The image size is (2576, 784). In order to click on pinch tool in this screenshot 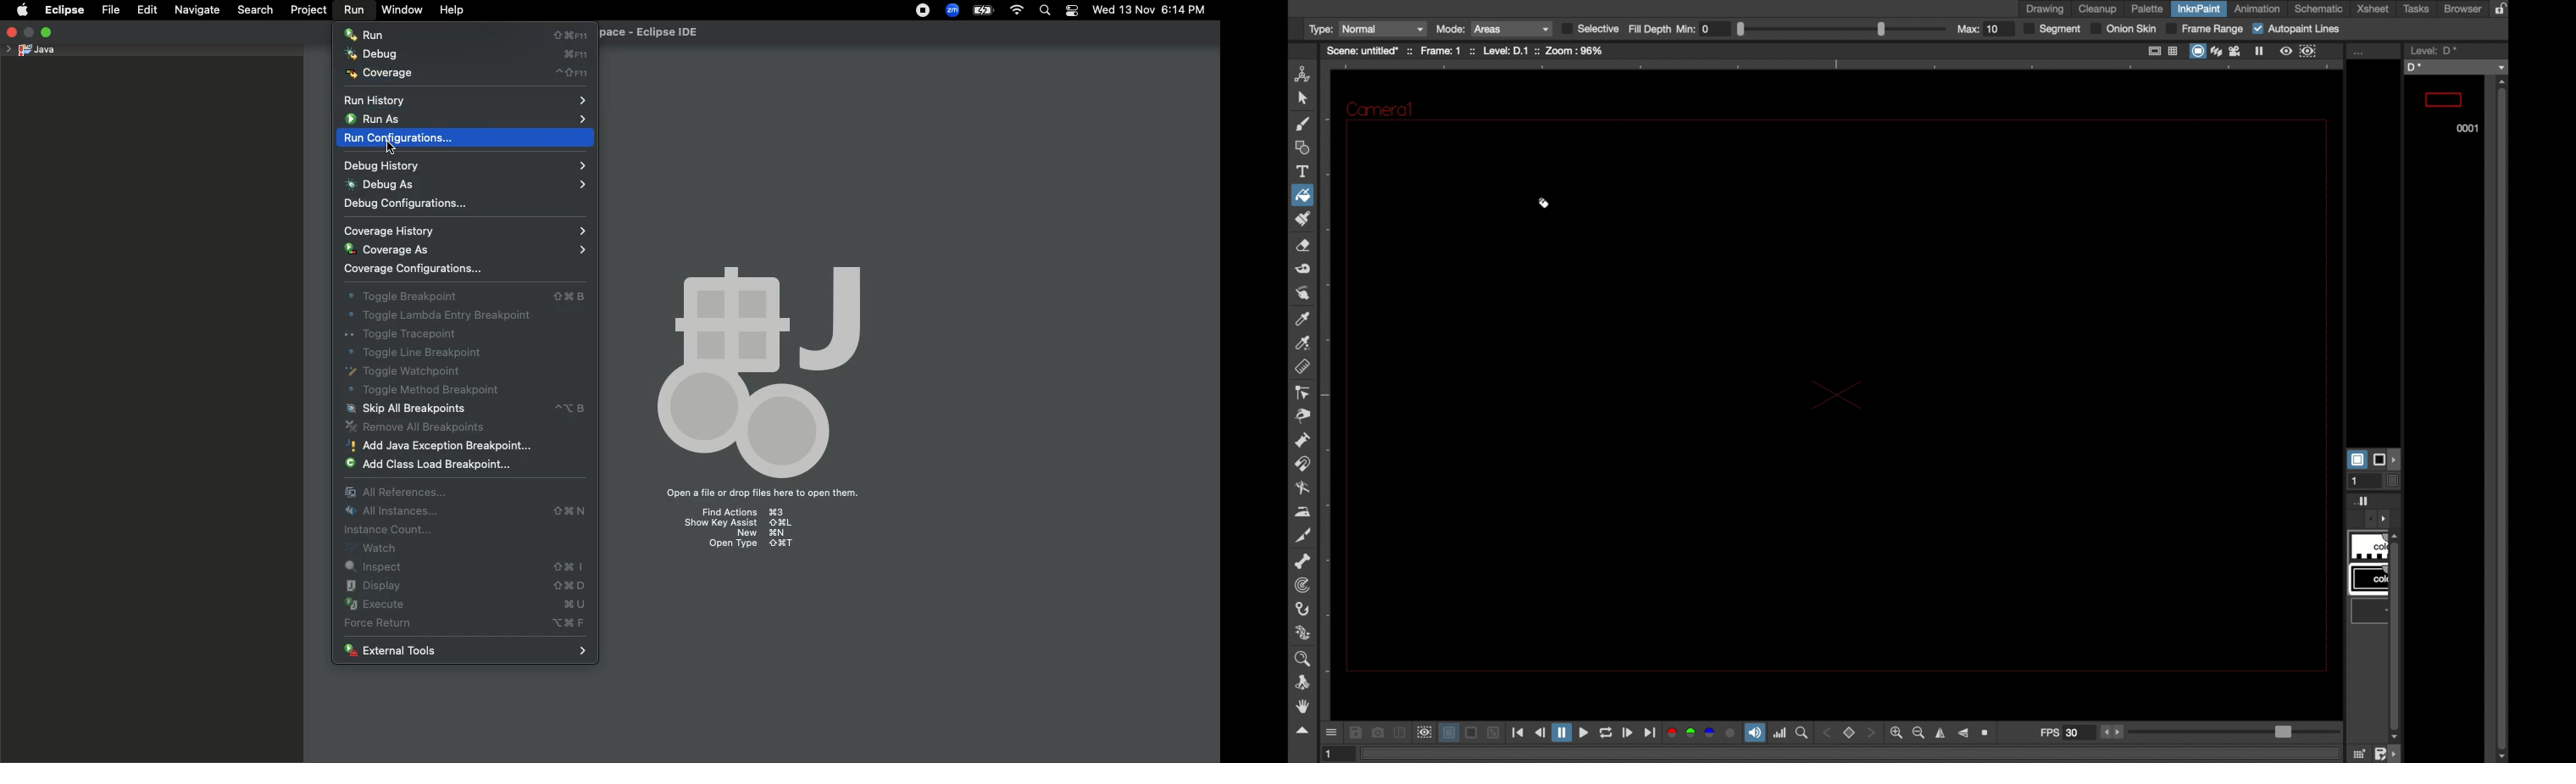, I will do `click(1304, 417)`.